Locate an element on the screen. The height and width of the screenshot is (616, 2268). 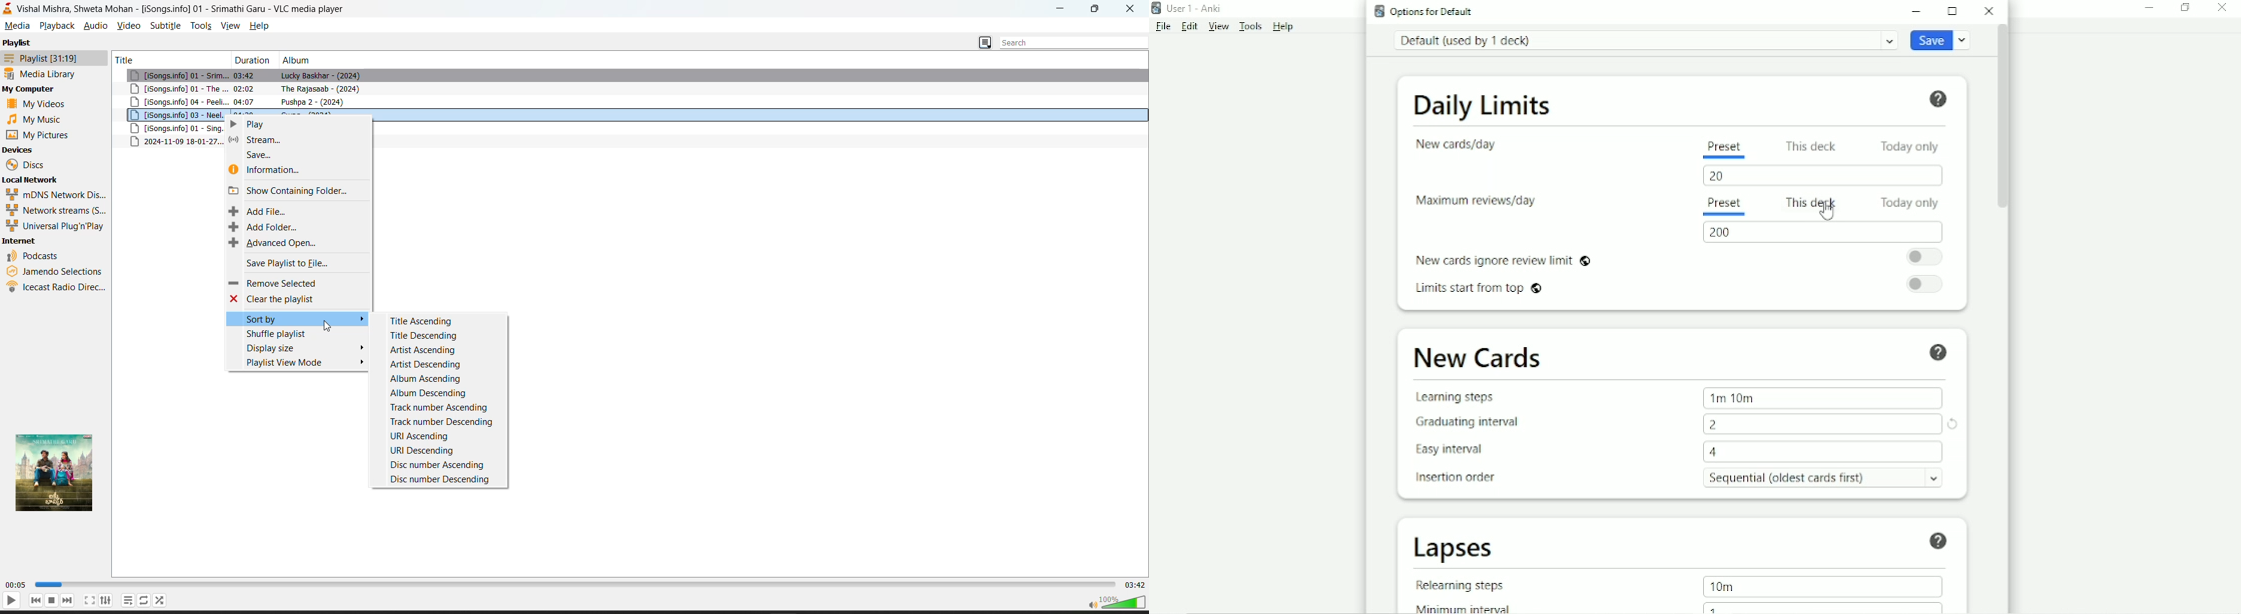
album ascending is located at coordinates (442, 378).